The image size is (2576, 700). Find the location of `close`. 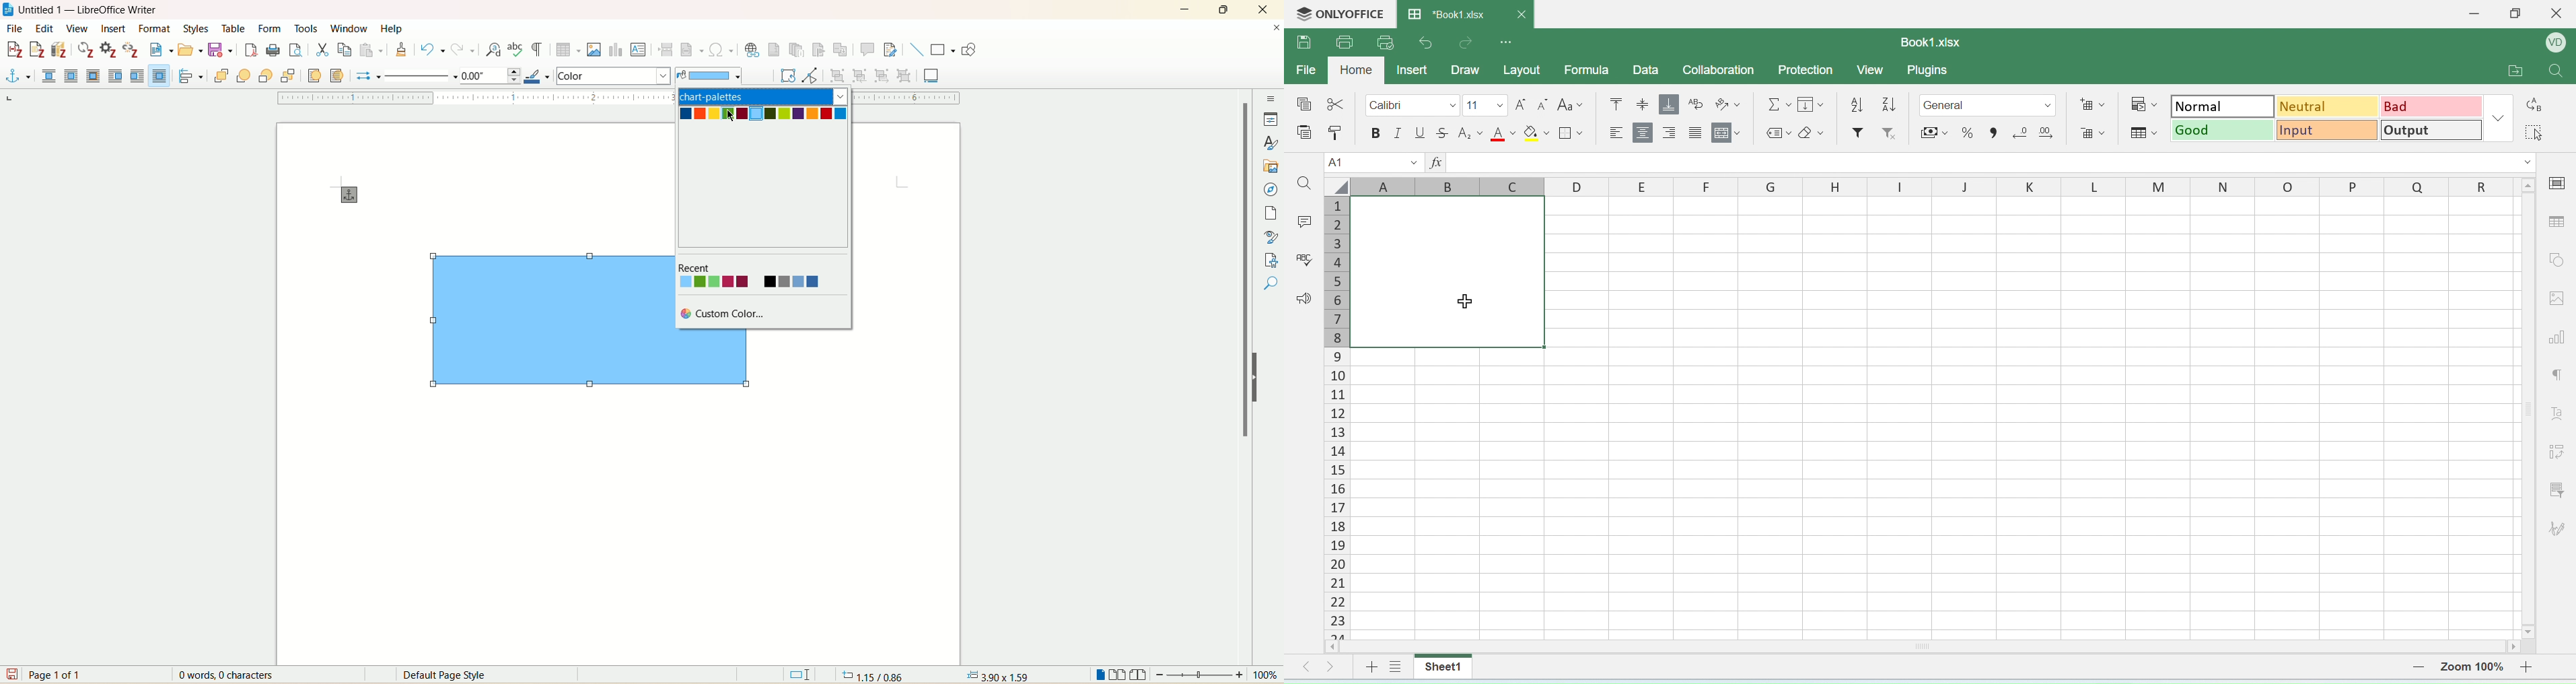

close is located at coordinates (1276, 27).